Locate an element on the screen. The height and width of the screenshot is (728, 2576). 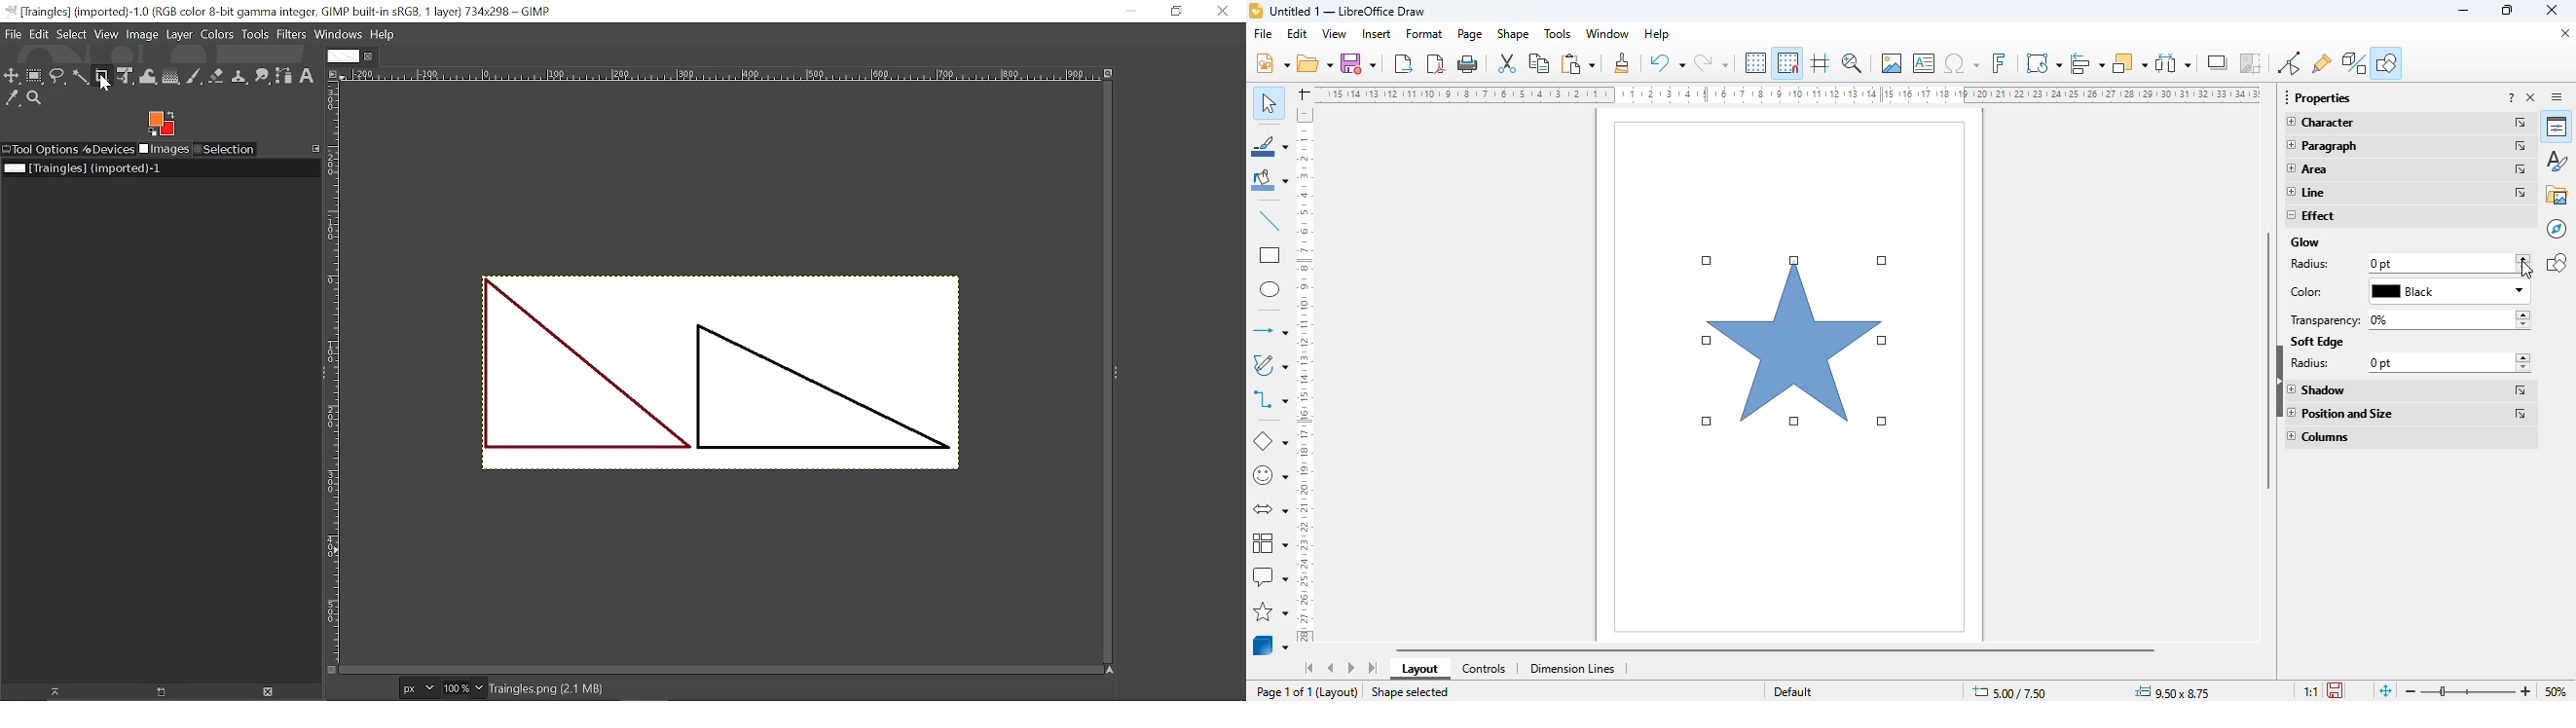
select at least three objects to distribute is located at coordinates (2173, 62).